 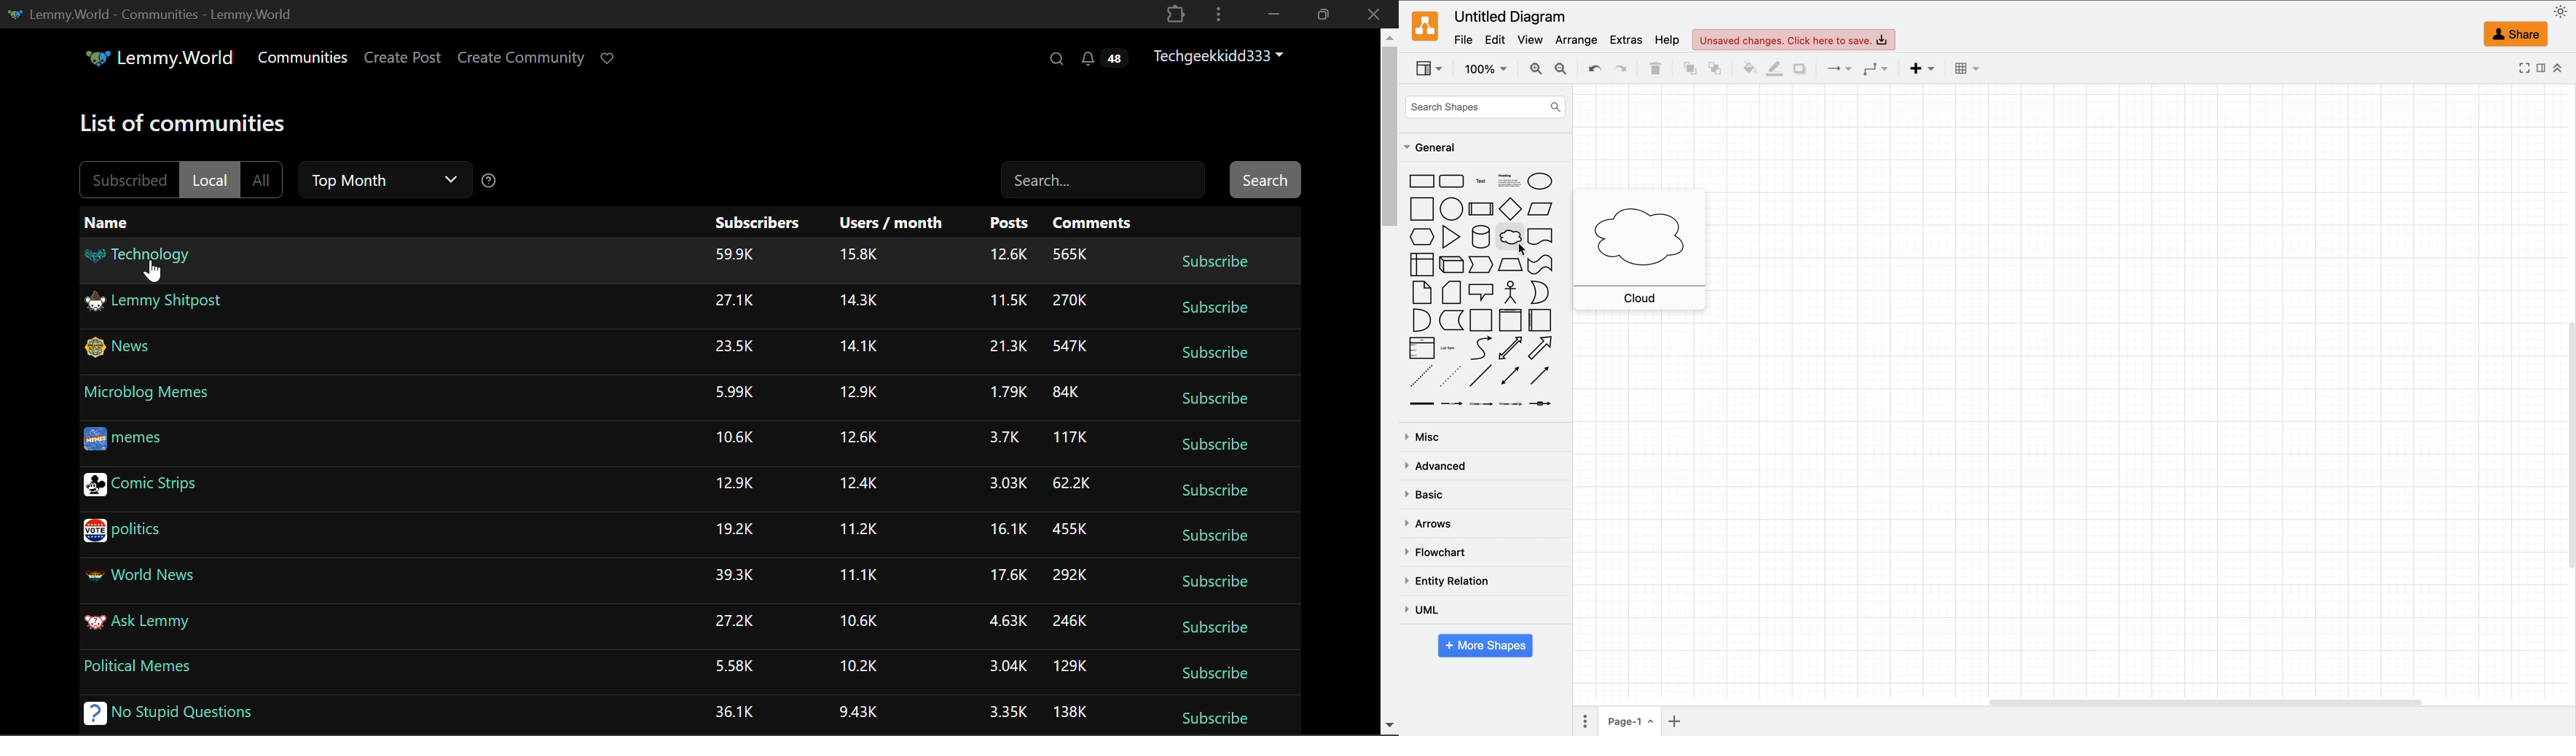 What do you see at coordinates (1214, 400) in the screenshot?
I see `Subscribe` at bounding box center [1214, 400].